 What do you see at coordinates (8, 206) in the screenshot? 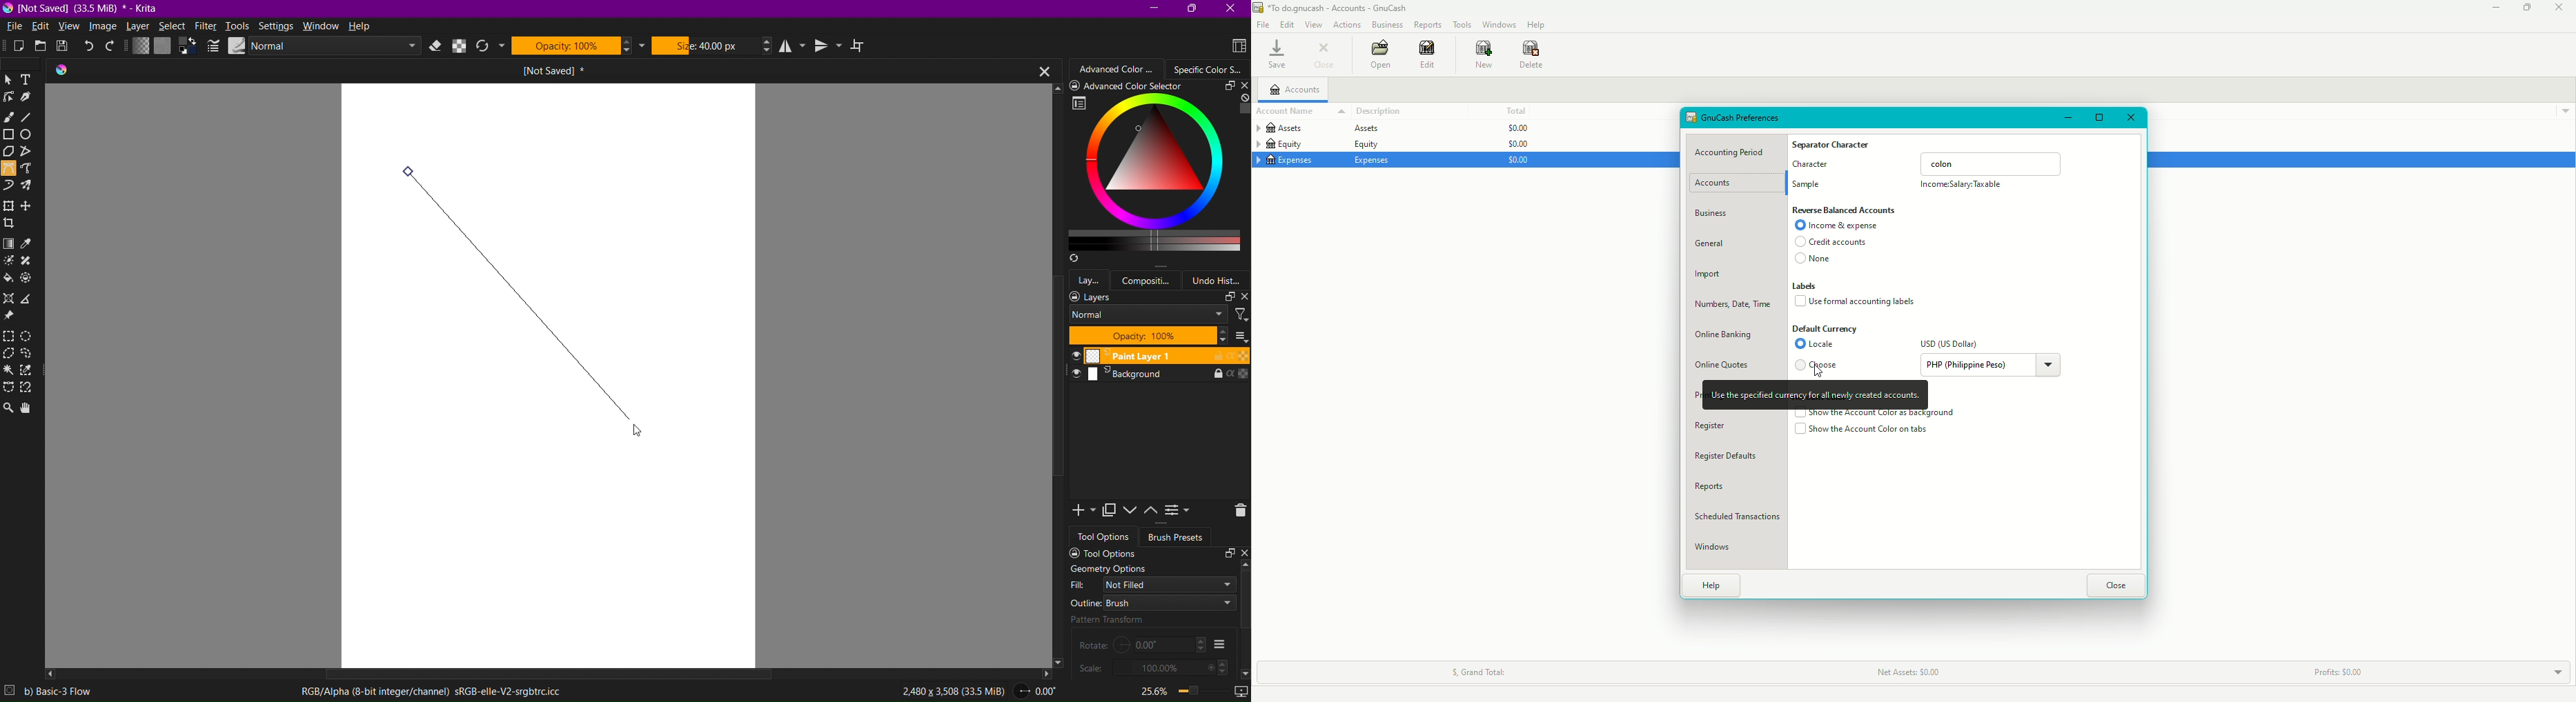
I see `Transform a layer or selection` at bounding box center [8, 206].